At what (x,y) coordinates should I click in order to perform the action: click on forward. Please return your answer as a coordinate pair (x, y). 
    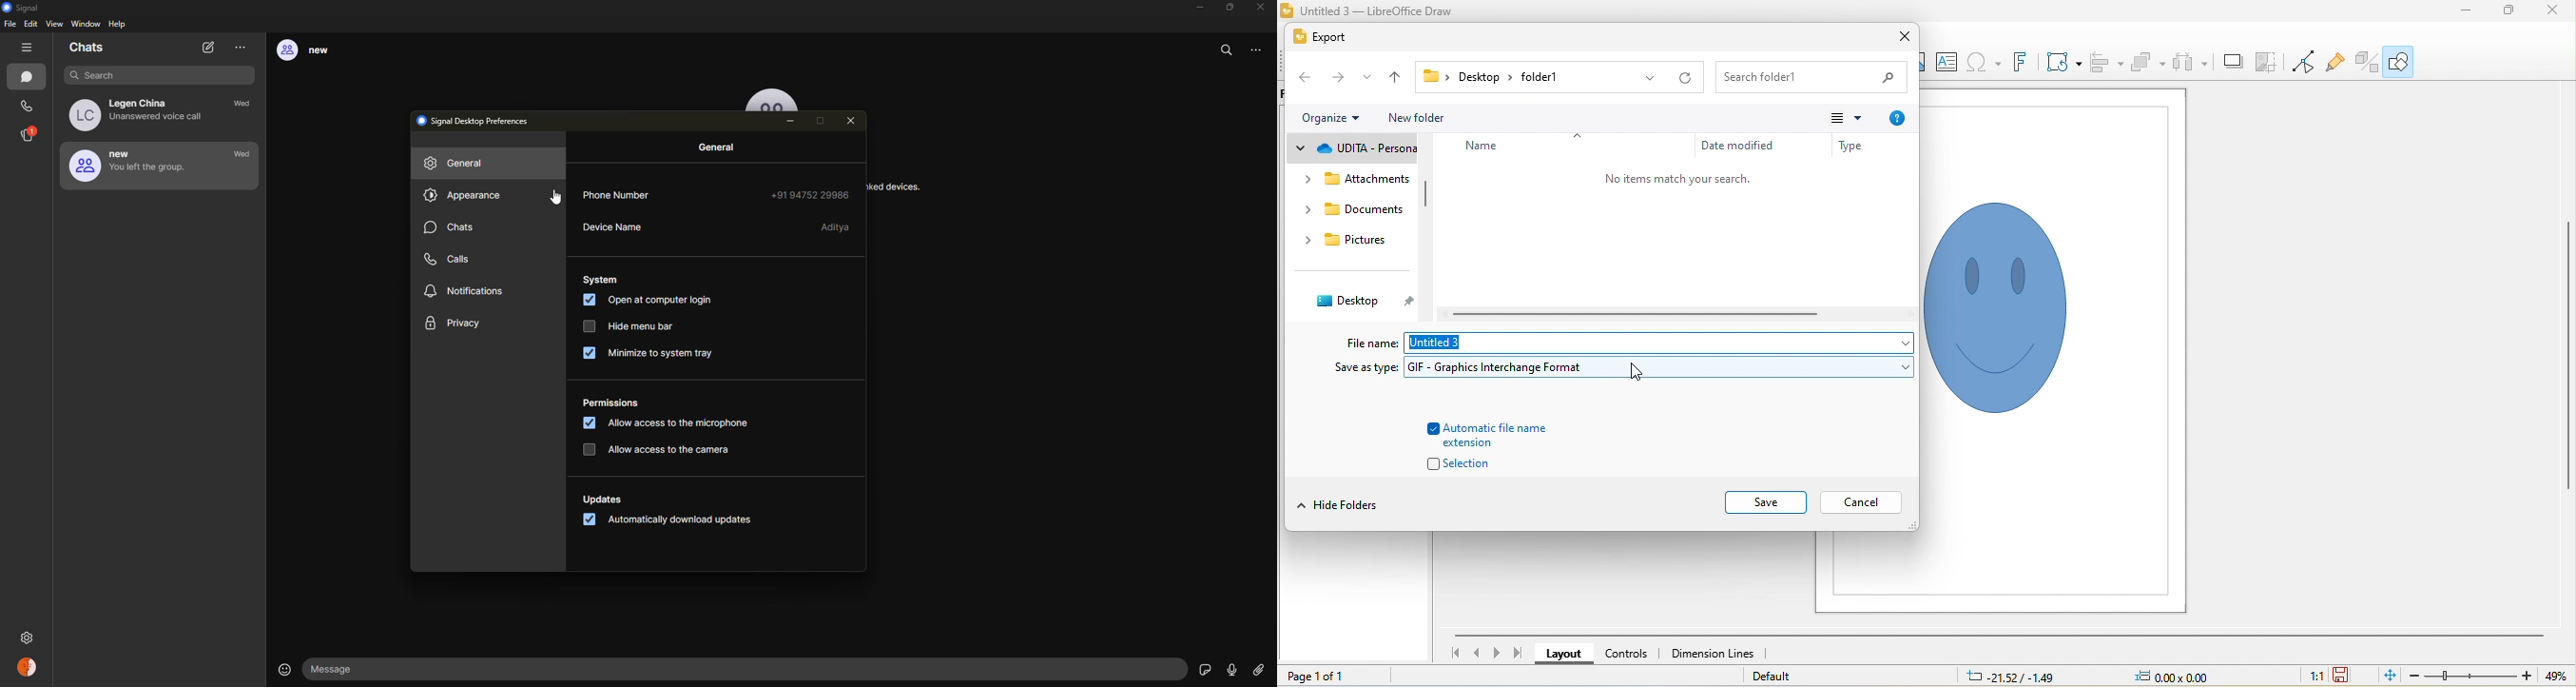
    Looking at the image, I should click on (1335, 77).